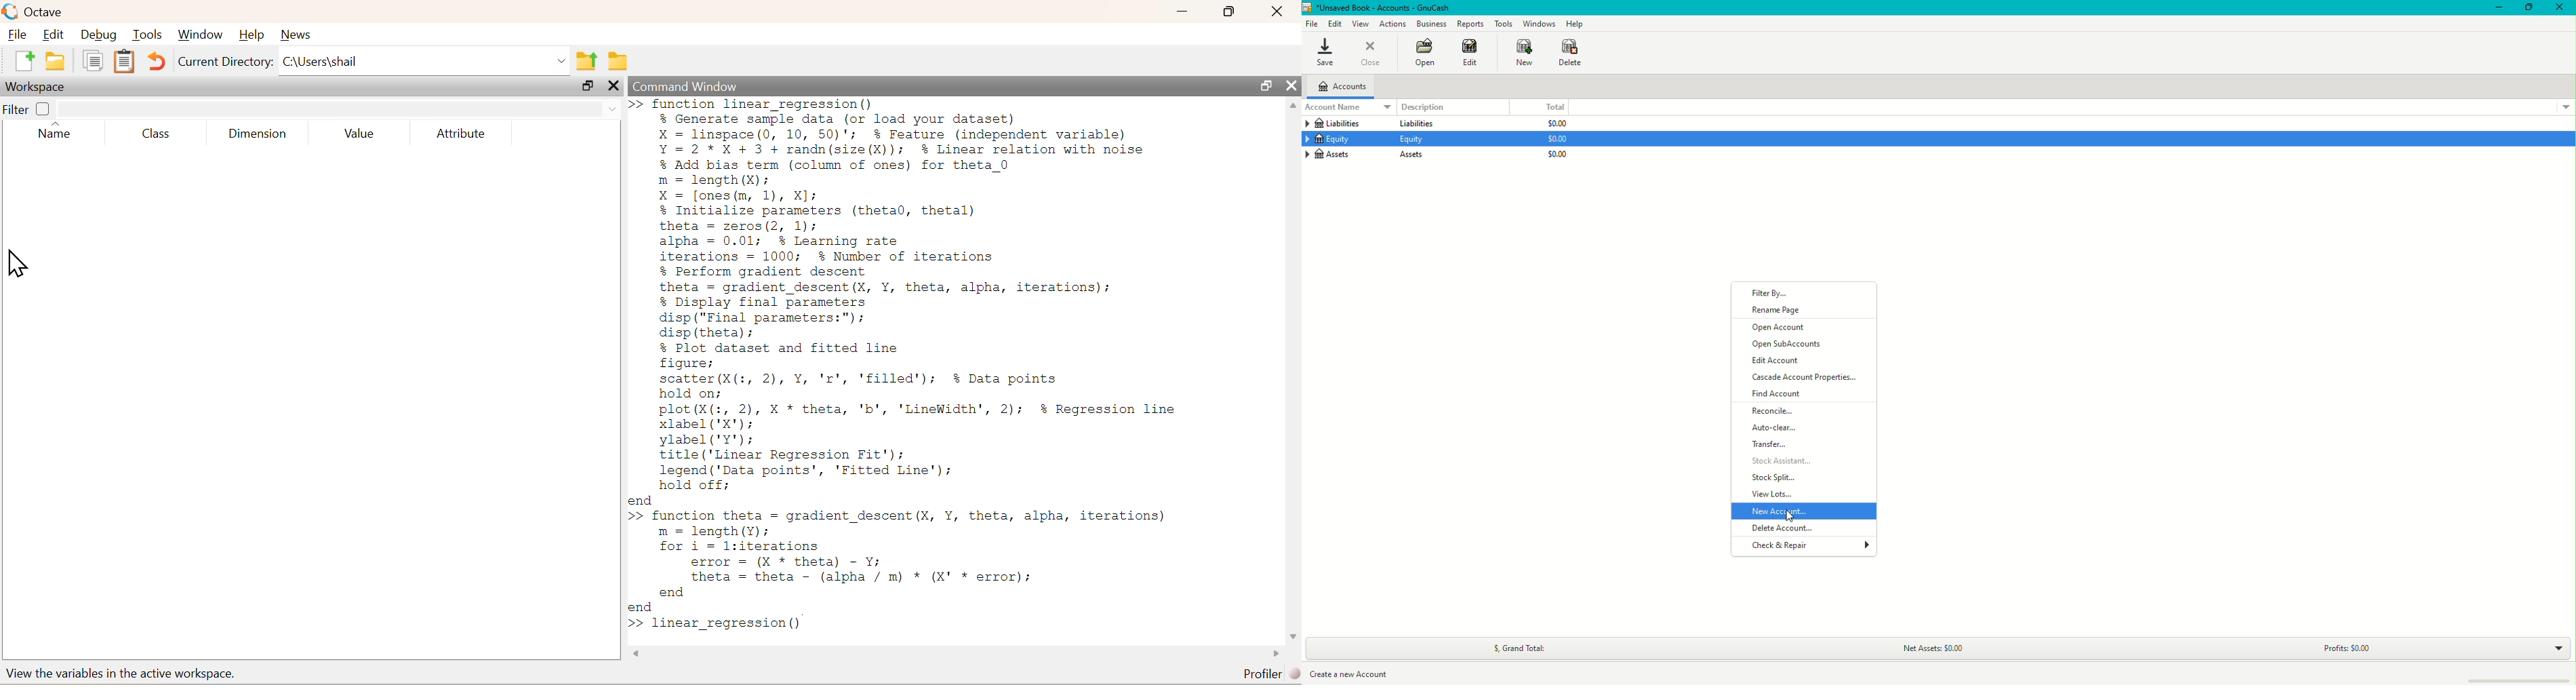 Image resolution: width=2576 pixels, height=700 pixels. Describe the element at coordinates (156, 62) in the screenshot. I see `Undo` at that location.